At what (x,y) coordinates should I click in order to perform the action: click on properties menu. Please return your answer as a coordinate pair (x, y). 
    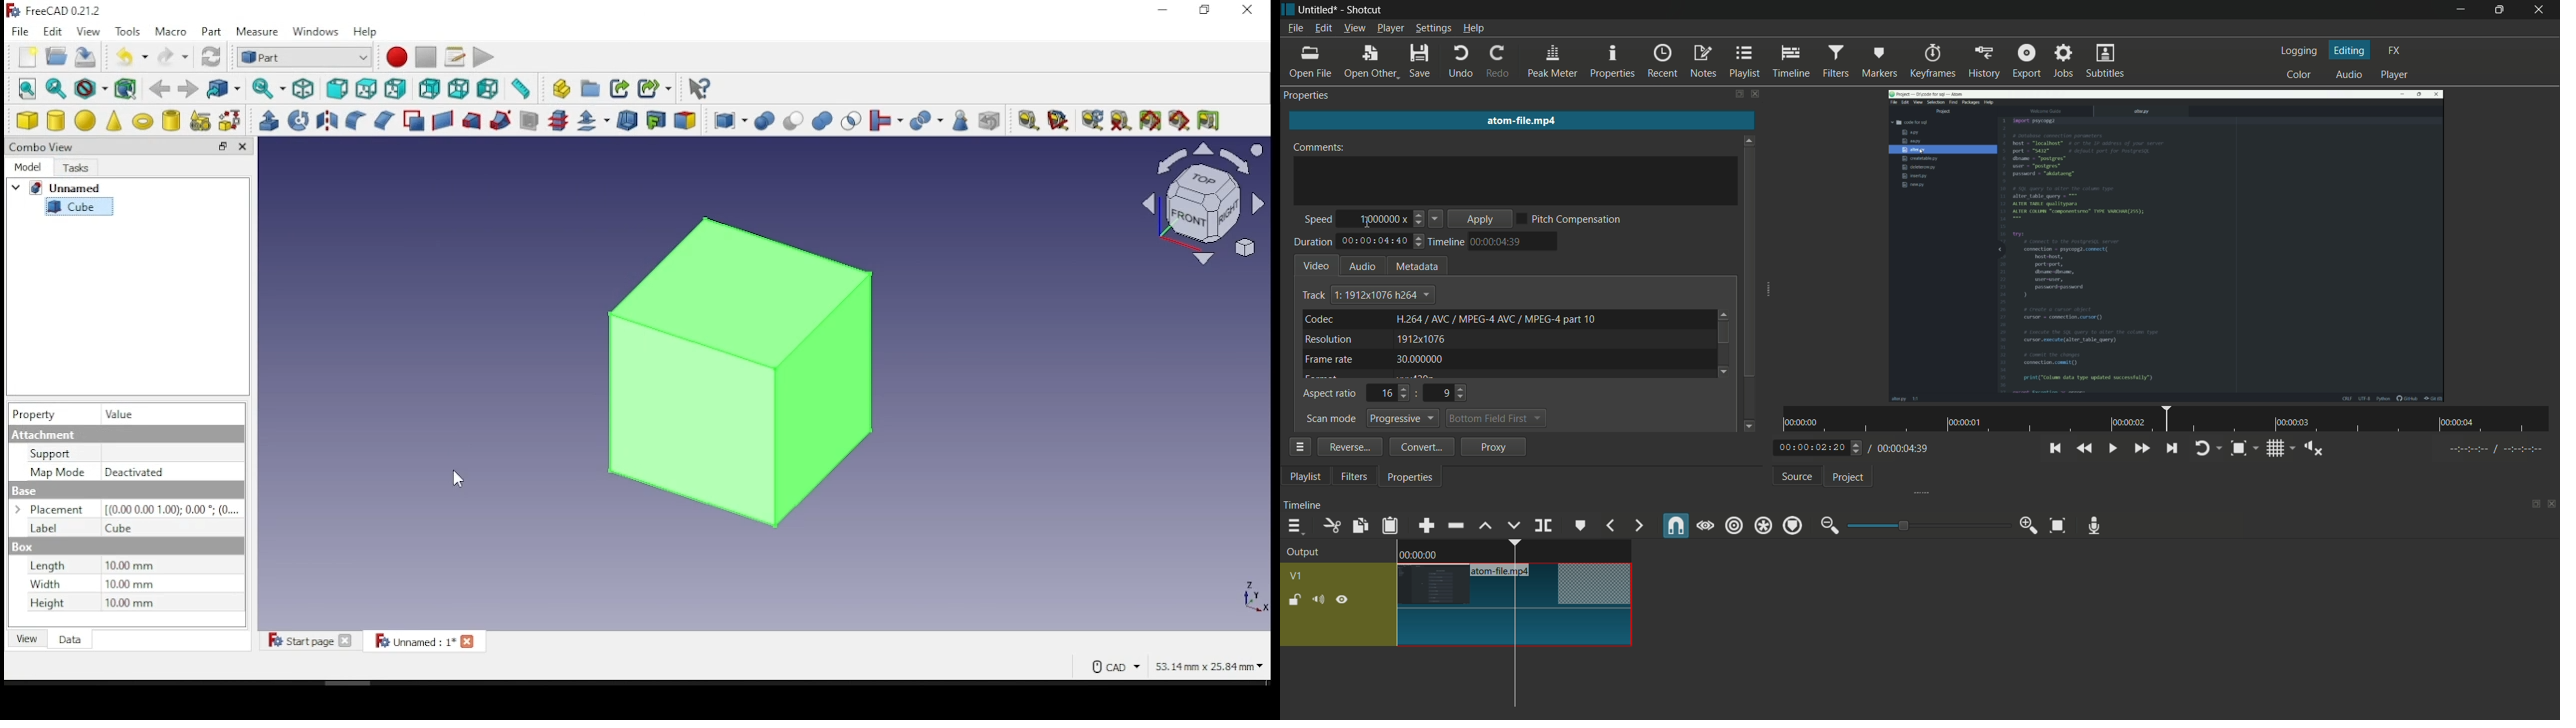
    Looking at the image, I should click on (1299, 446).